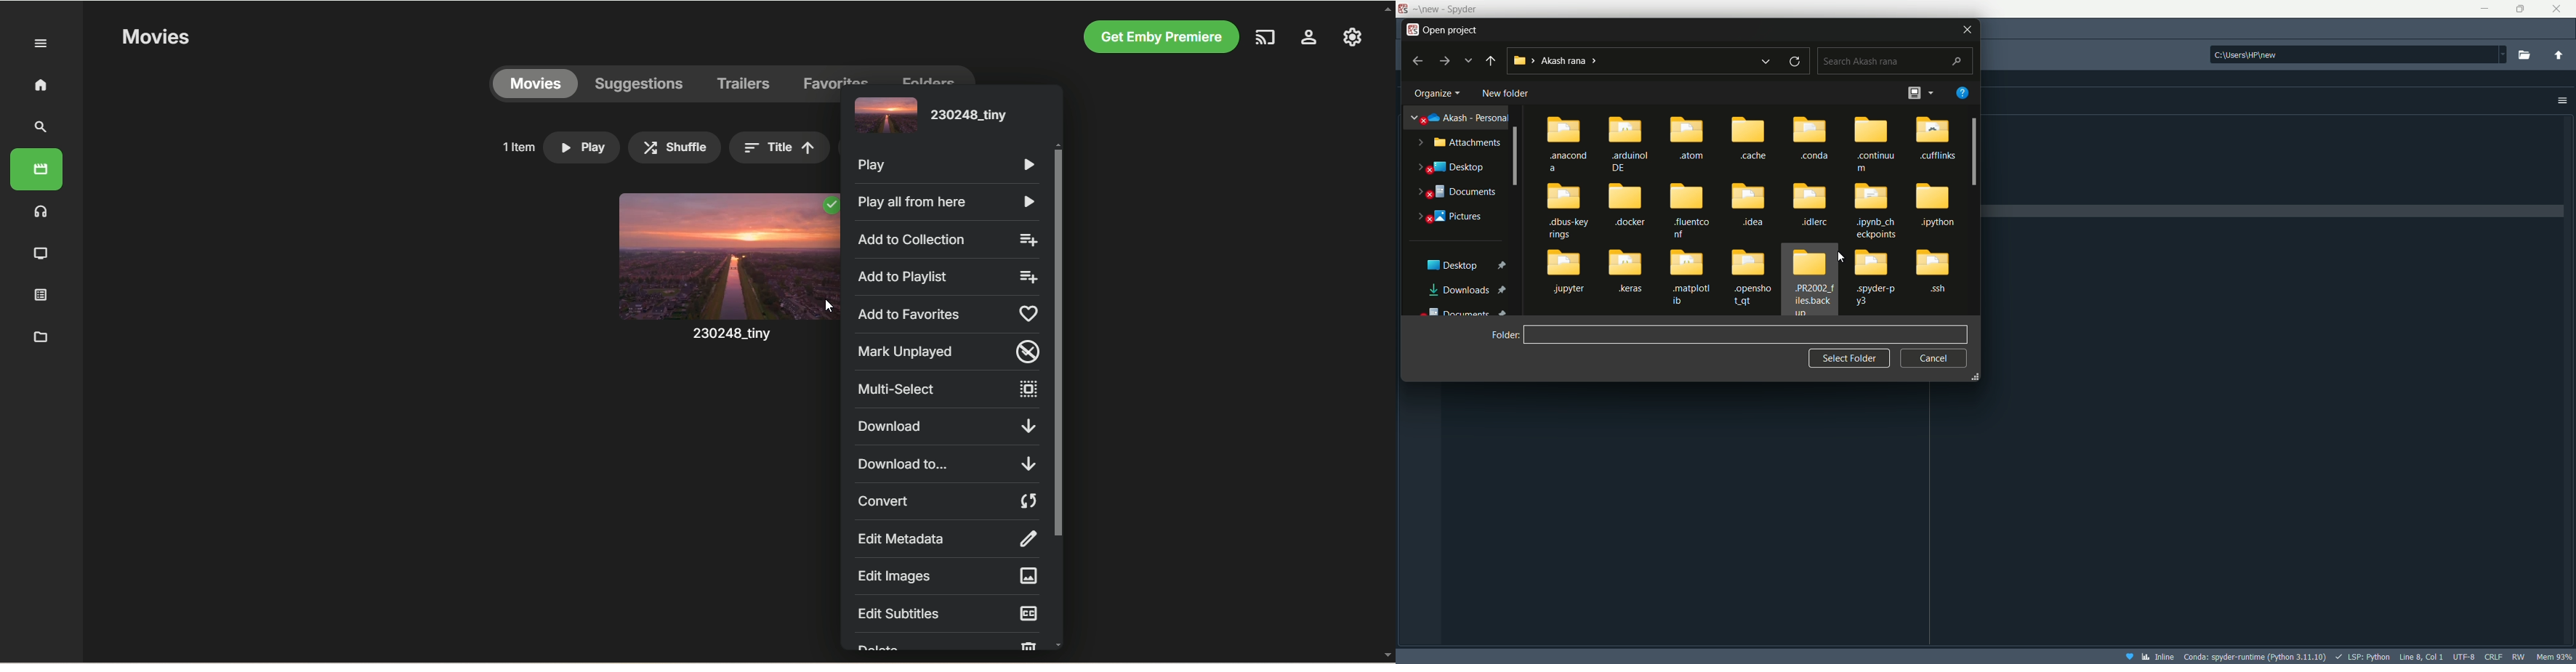  Describe the element at coordinates (640, 84) in the screenshot. I see `suggestions` at that location.